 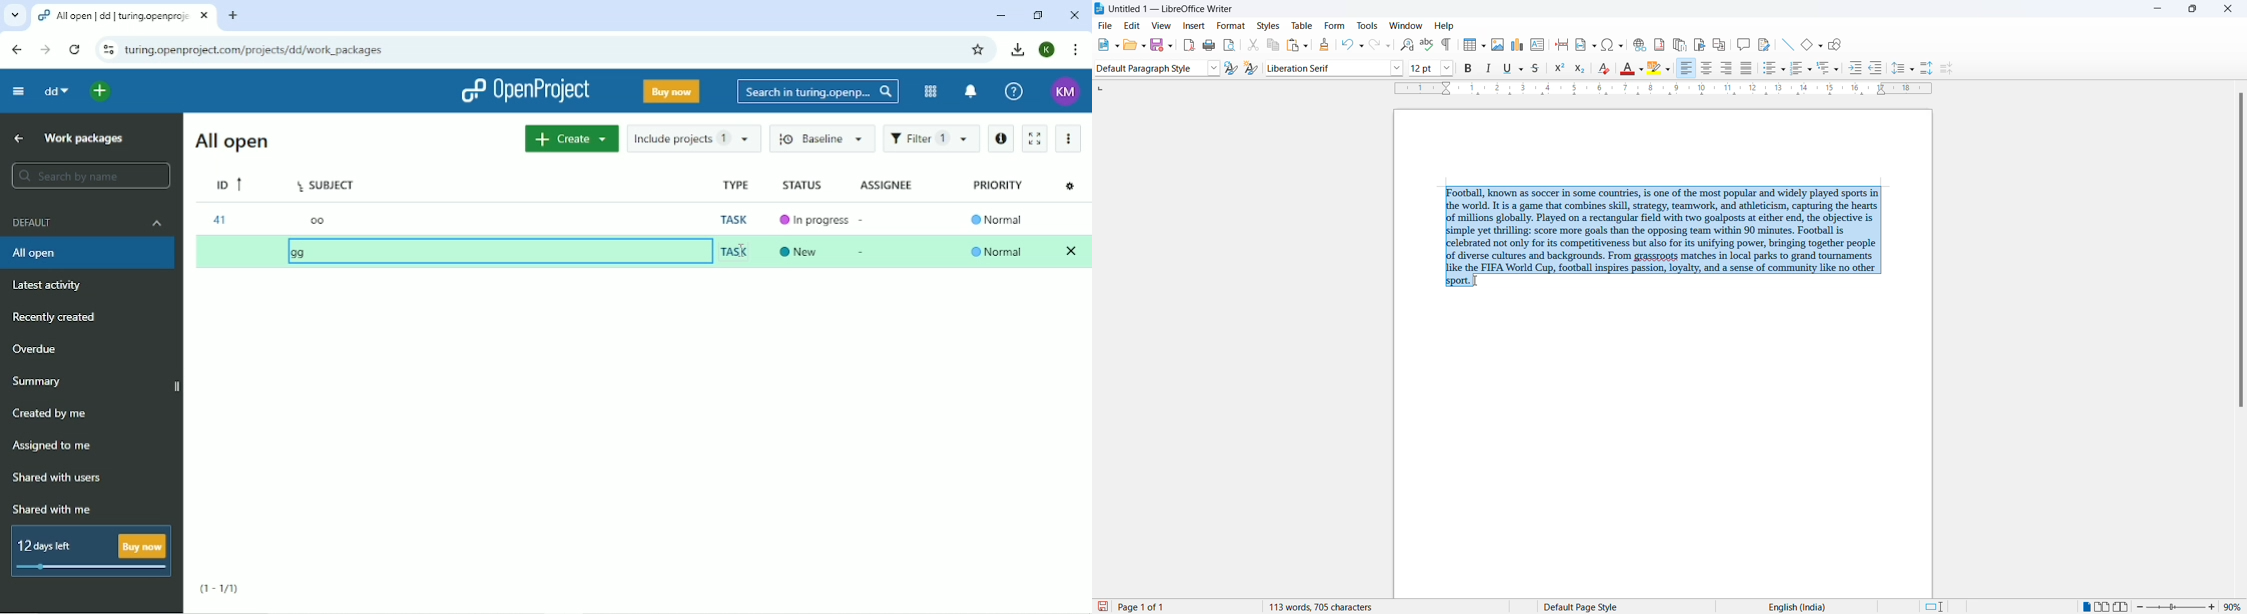 I want to click on increase zoom, so click(x=2216, y=607).